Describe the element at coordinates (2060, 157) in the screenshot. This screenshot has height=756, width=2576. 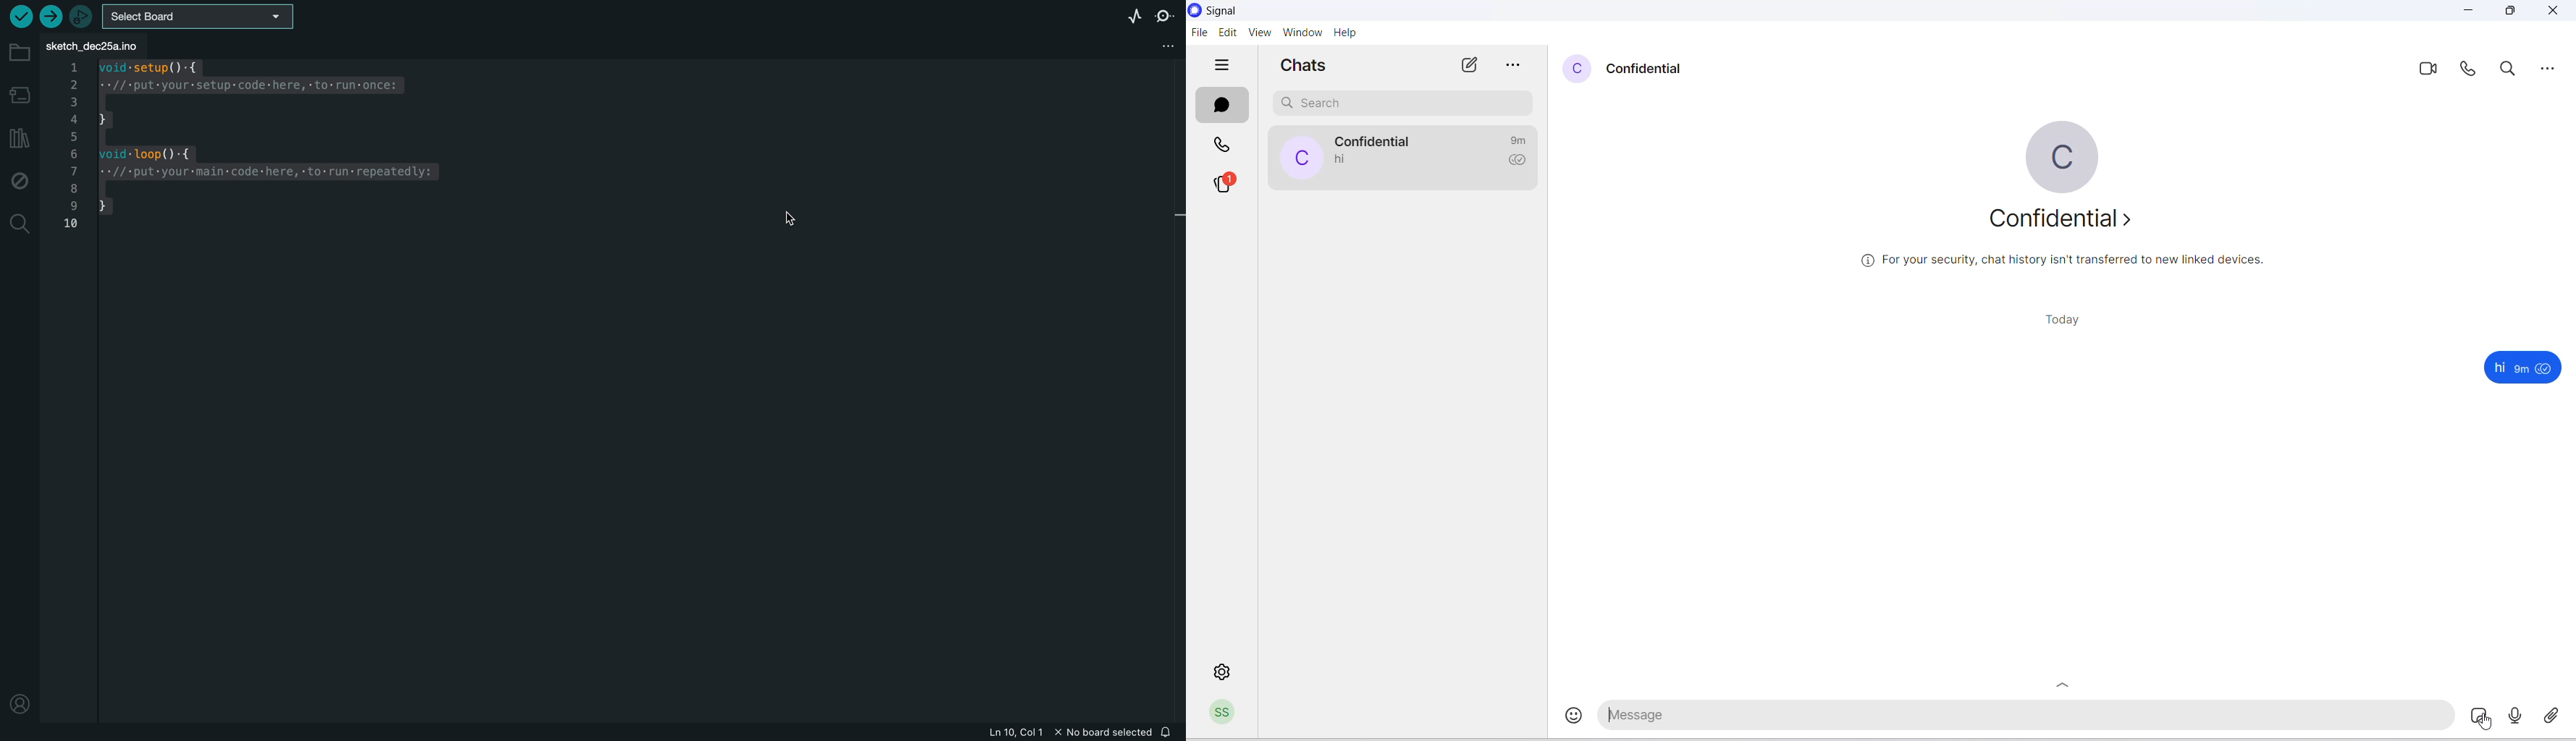
I see `profile picture` at that location.